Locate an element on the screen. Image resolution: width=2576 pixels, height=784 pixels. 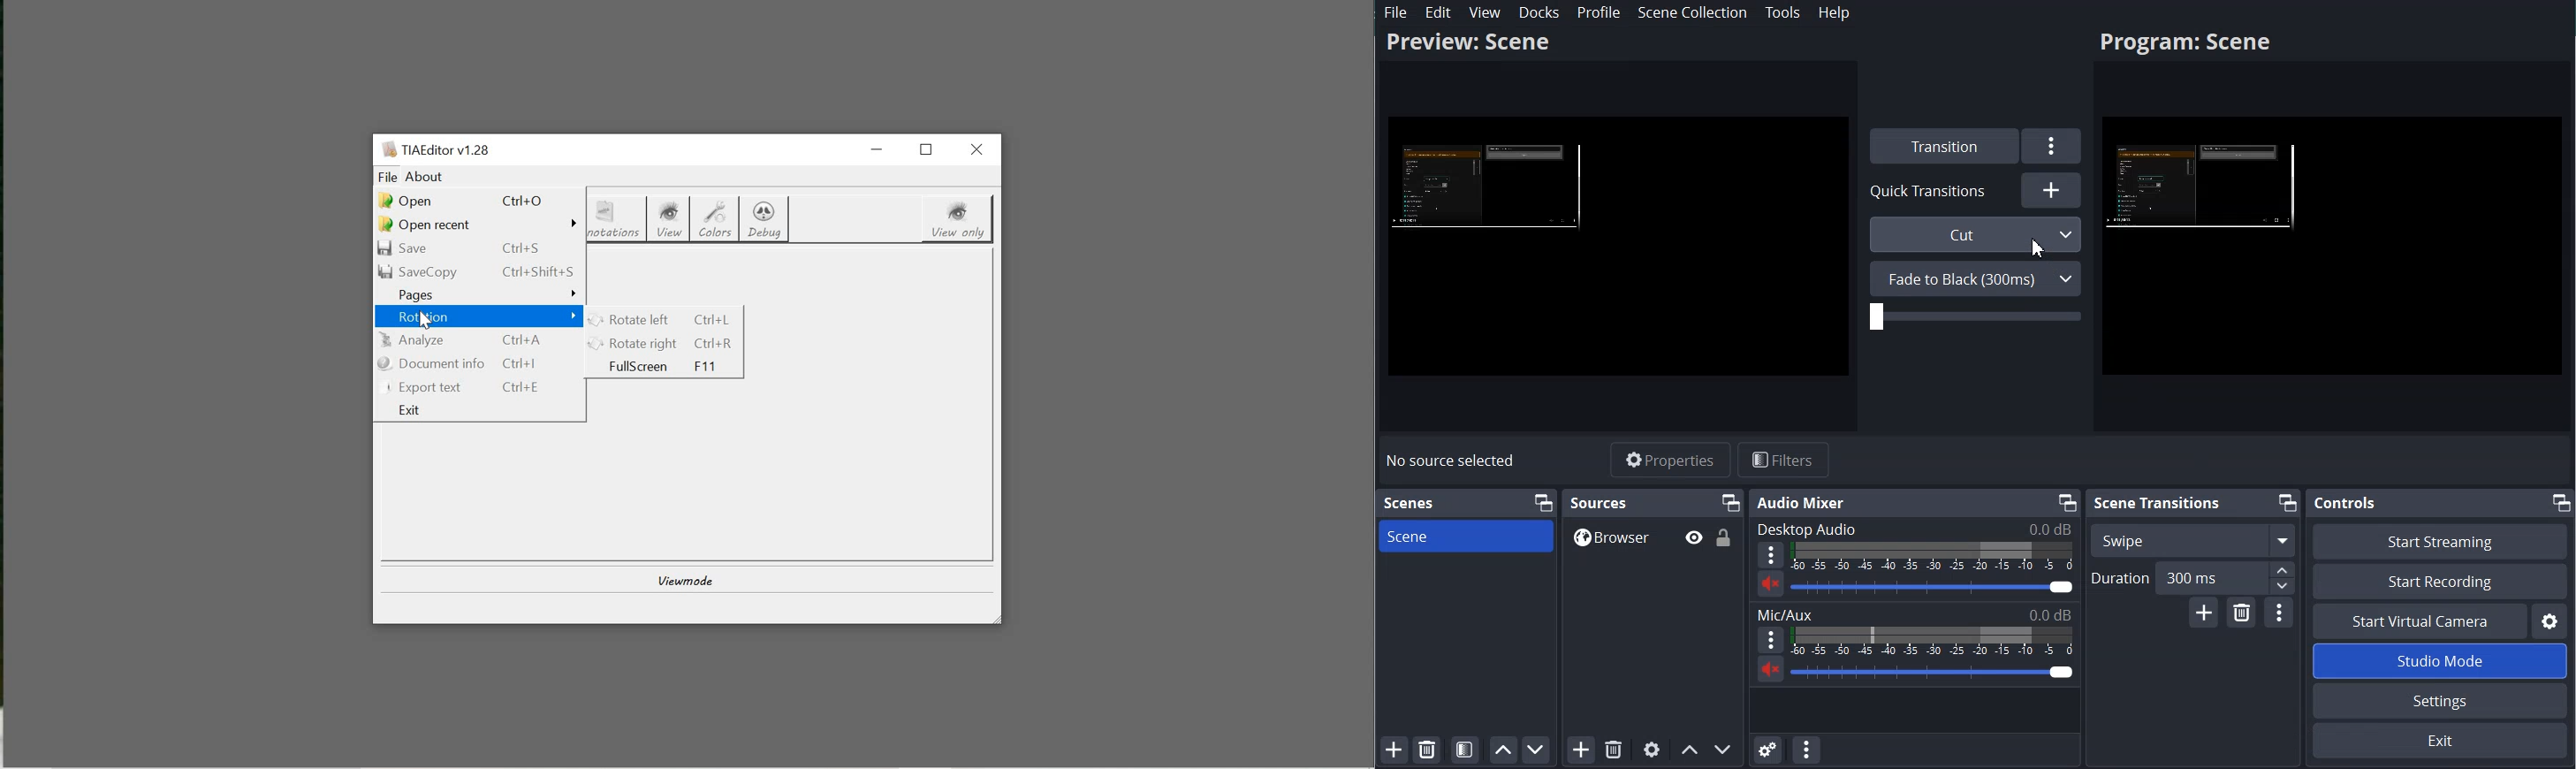
Audio Mixer Menu is located at coordinates (1805, 750).